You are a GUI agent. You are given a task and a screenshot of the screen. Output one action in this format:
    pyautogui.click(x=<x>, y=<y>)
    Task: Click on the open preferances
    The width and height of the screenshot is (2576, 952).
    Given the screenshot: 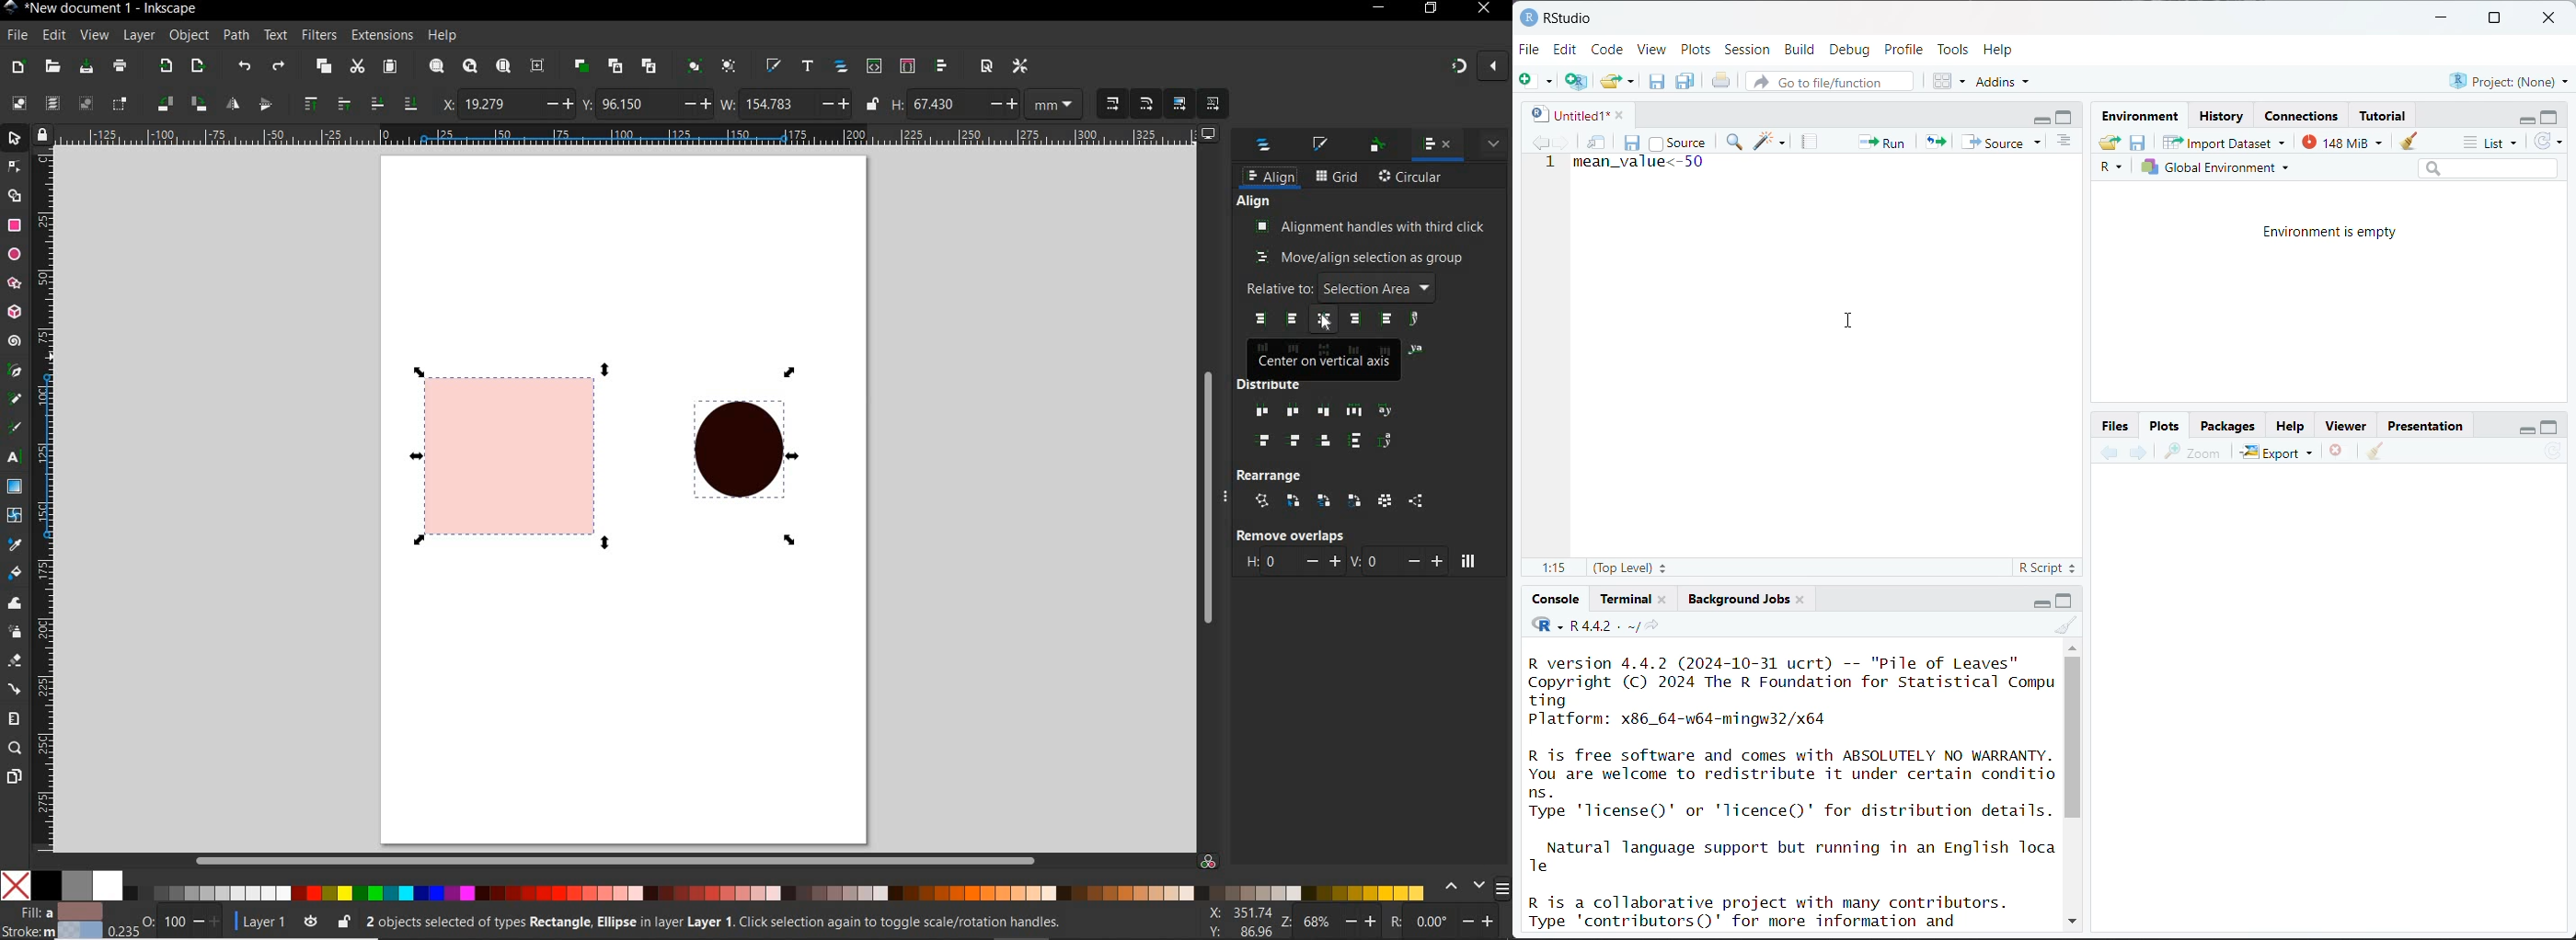 What is the action you would take?
    pyautogui.click(x=1020, y=67)
    